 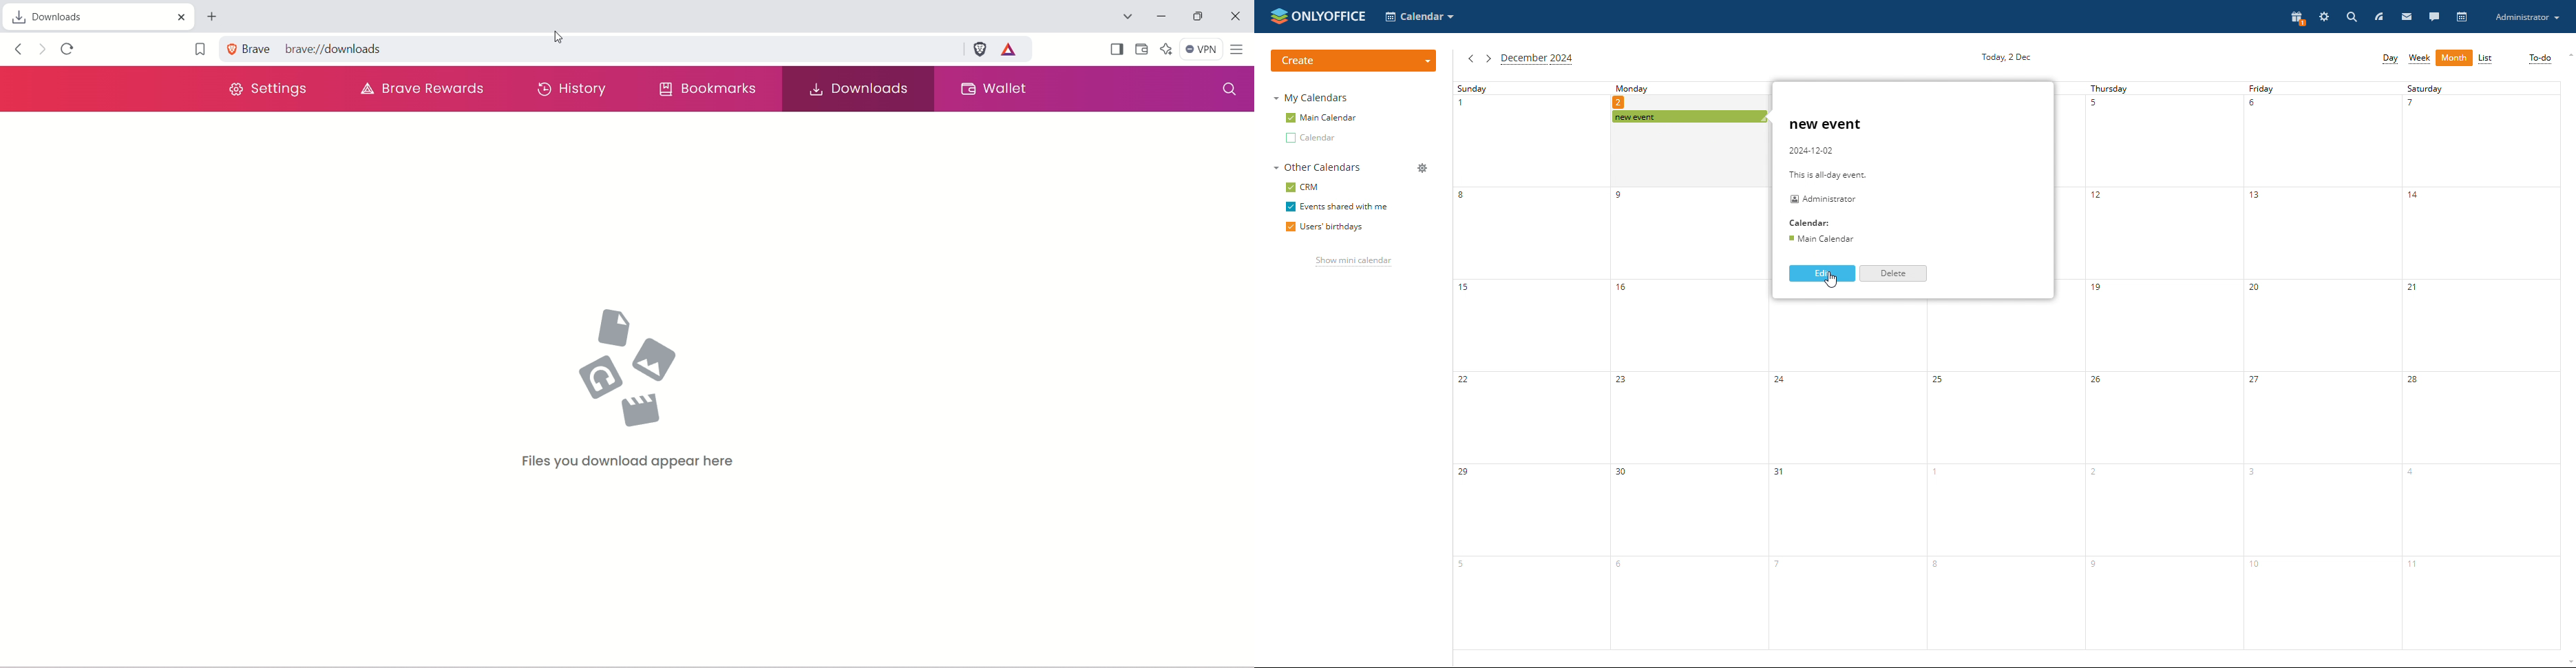 What do you see at coordinates (1310, 139) in the screenshot?
I see `other calendar` at bounding box center [1310, 139].